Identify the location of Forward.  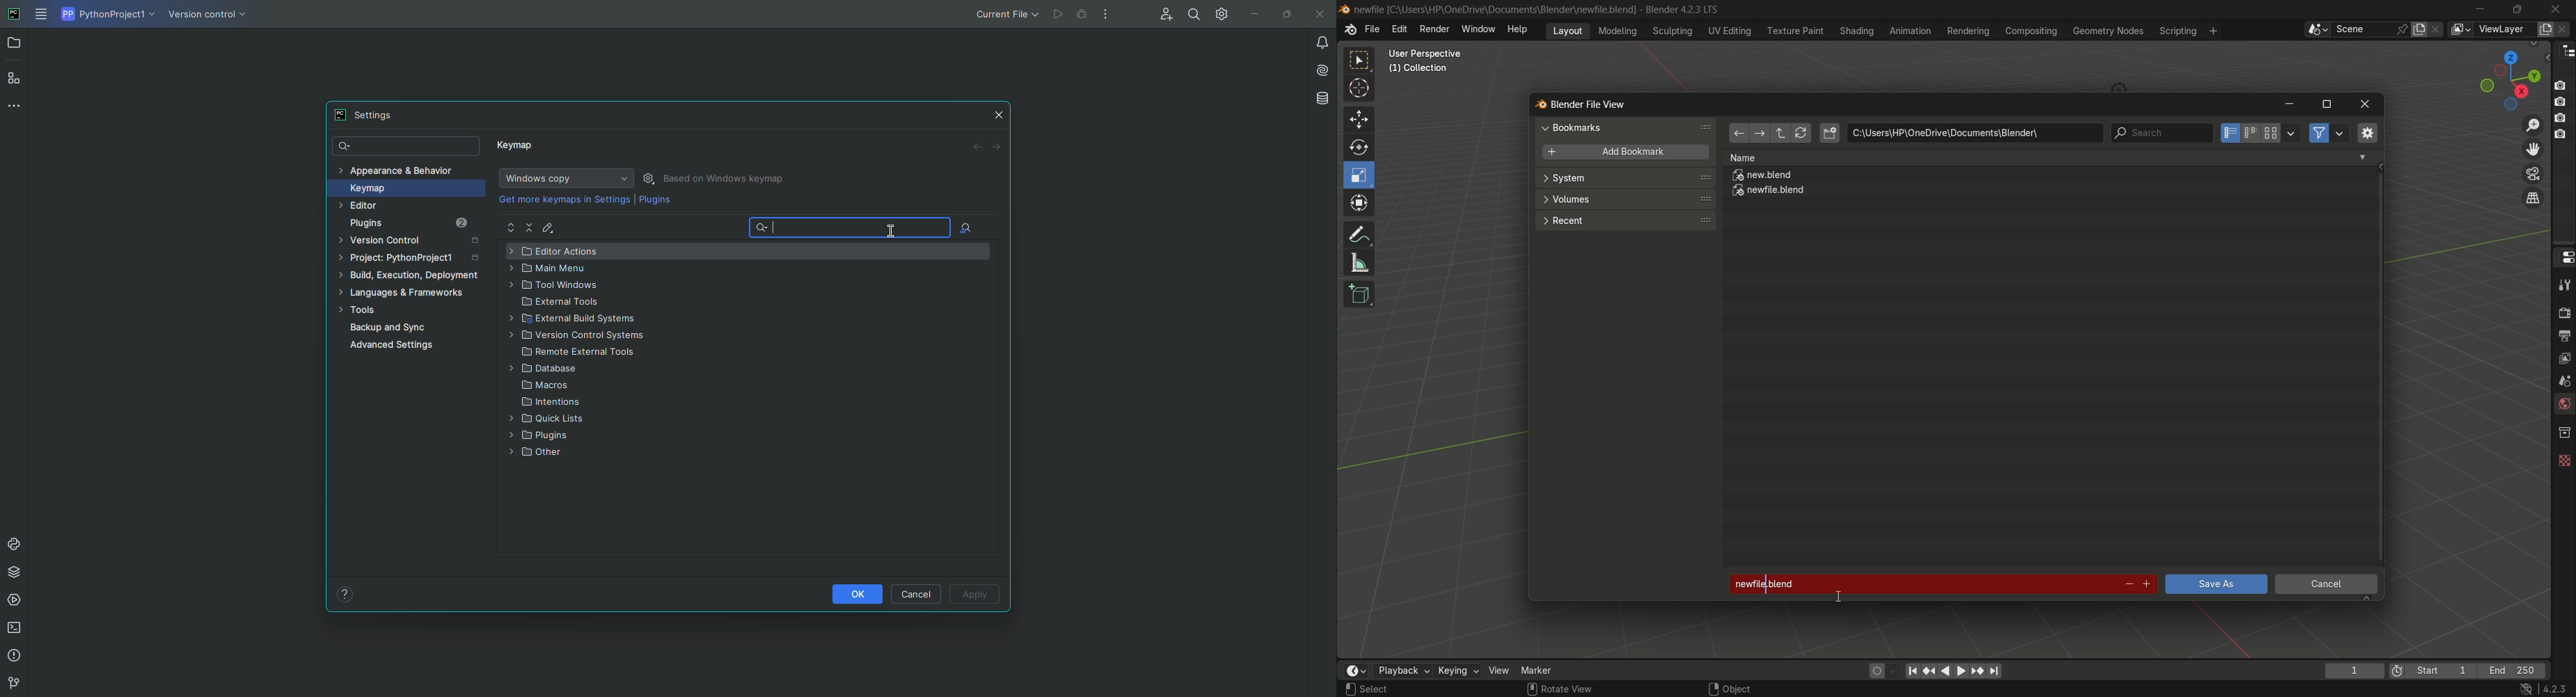
(997, 147).